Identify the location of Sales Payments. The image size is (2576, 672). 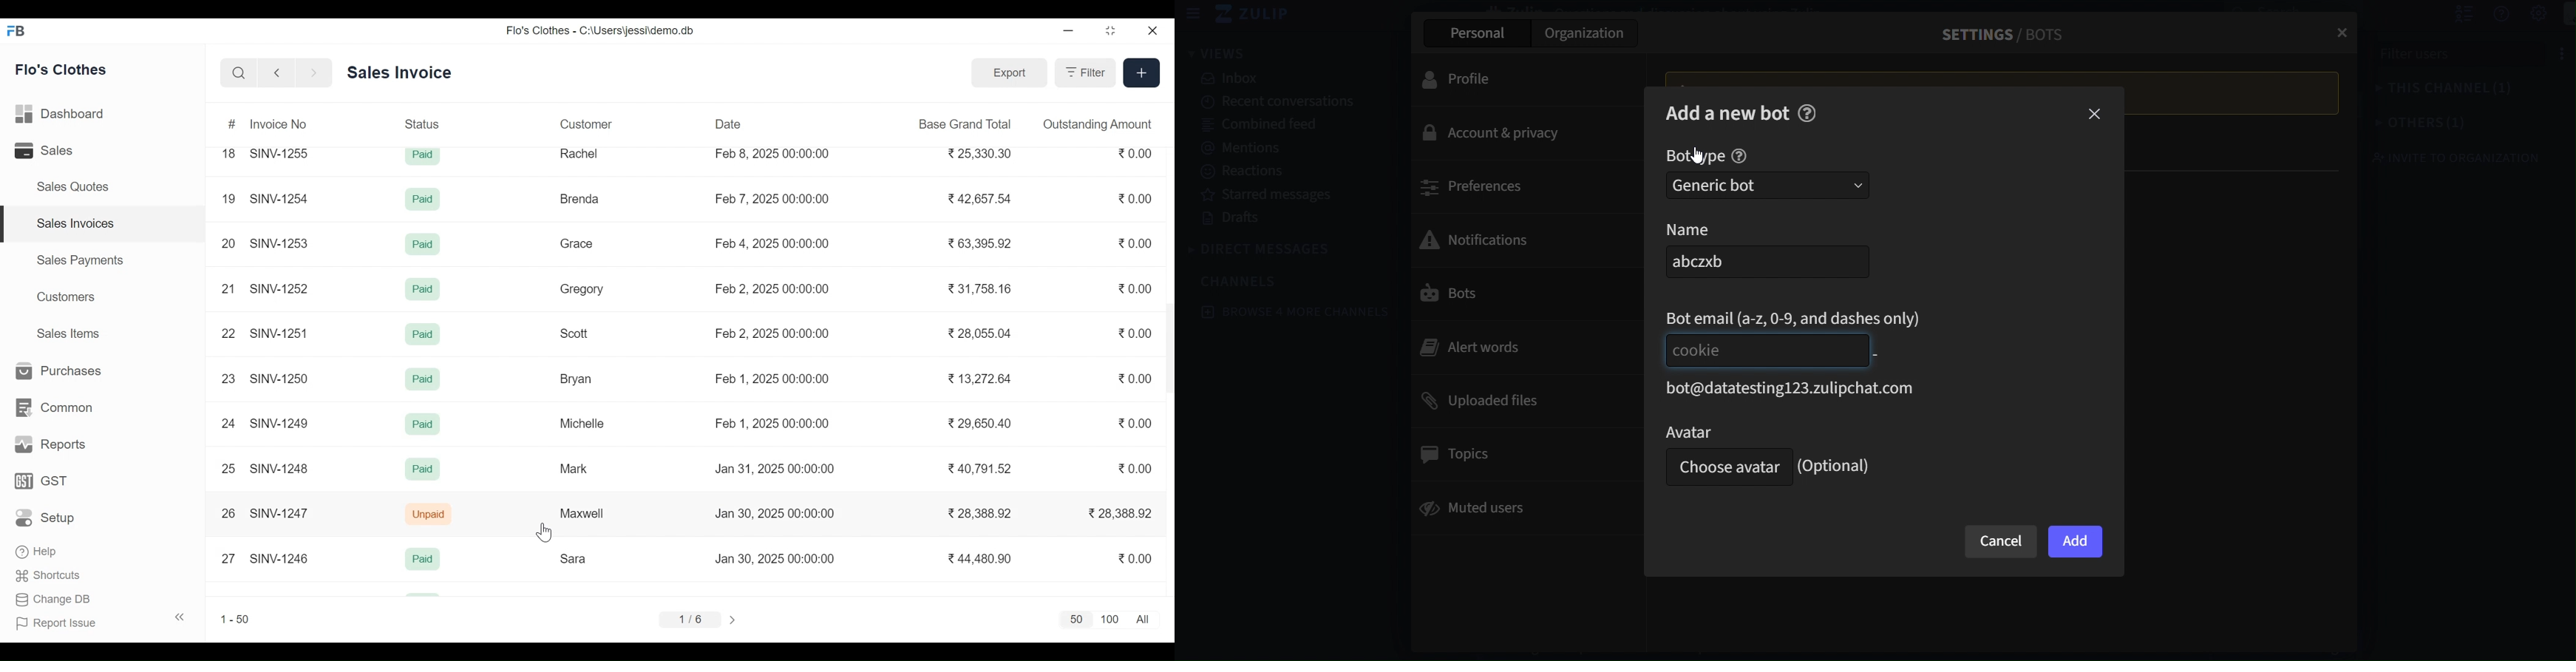
(81, 260).